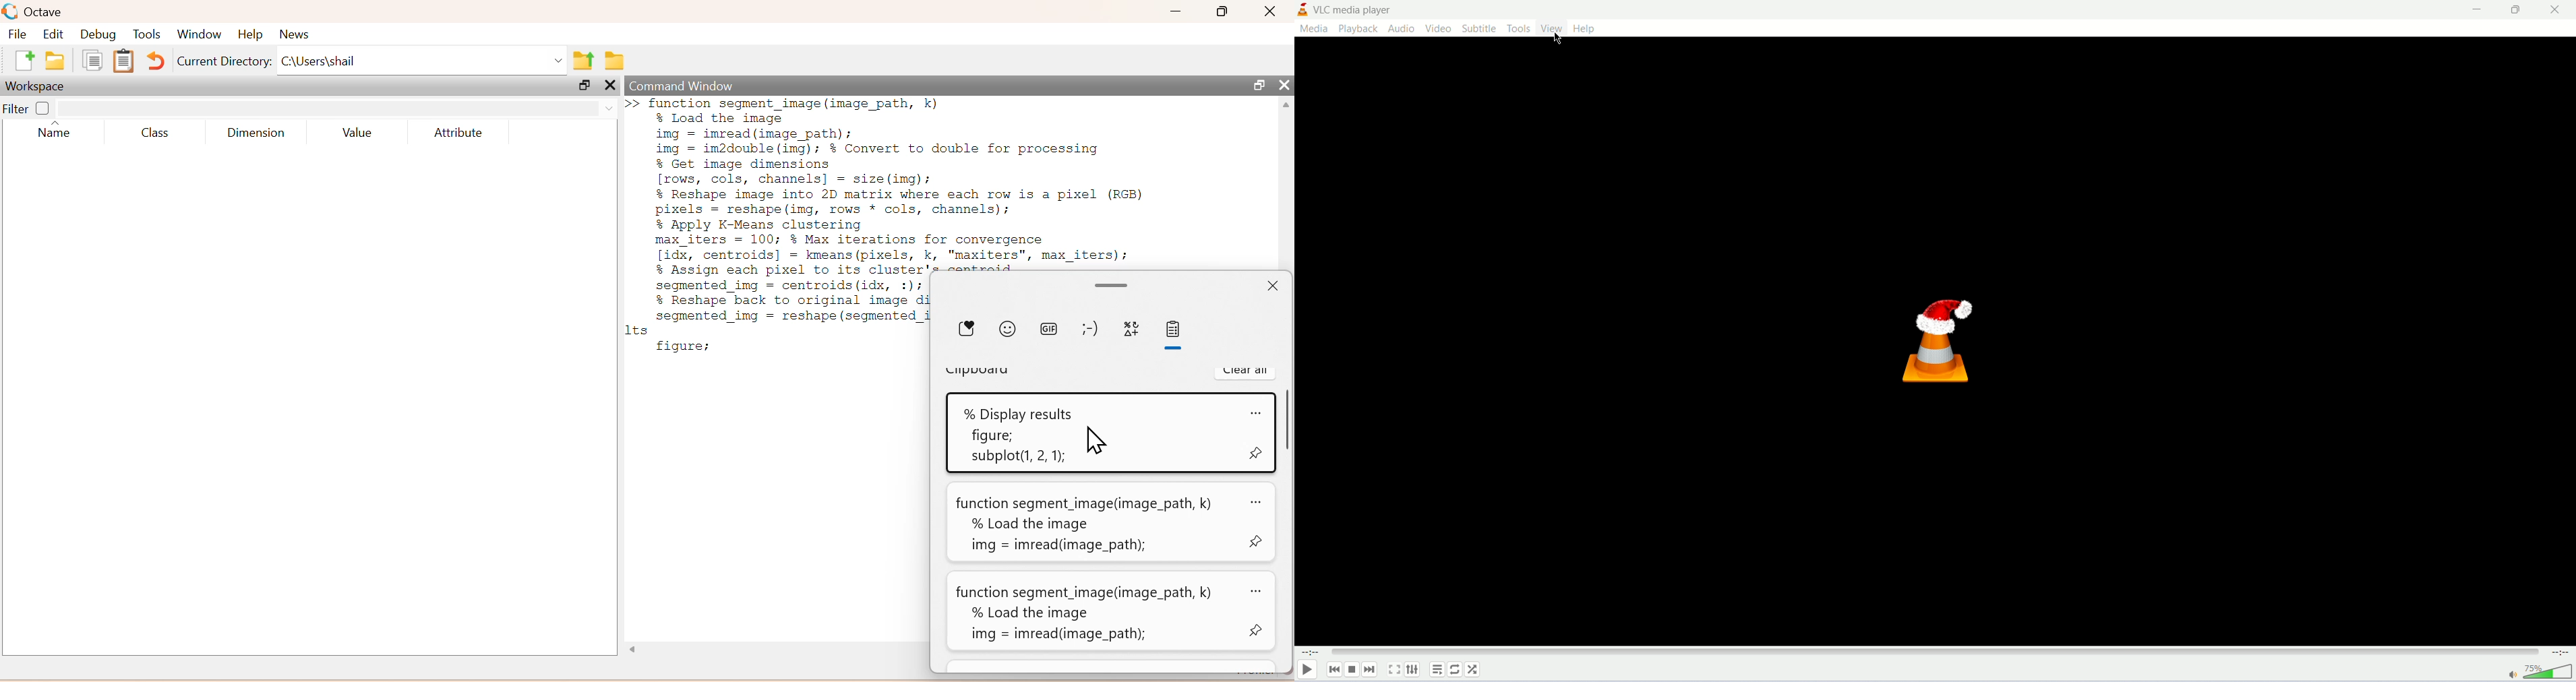  What do you see at coordinates (1313, 29) in the screenshot?
I see `media` at bounding box center [1313, 29].